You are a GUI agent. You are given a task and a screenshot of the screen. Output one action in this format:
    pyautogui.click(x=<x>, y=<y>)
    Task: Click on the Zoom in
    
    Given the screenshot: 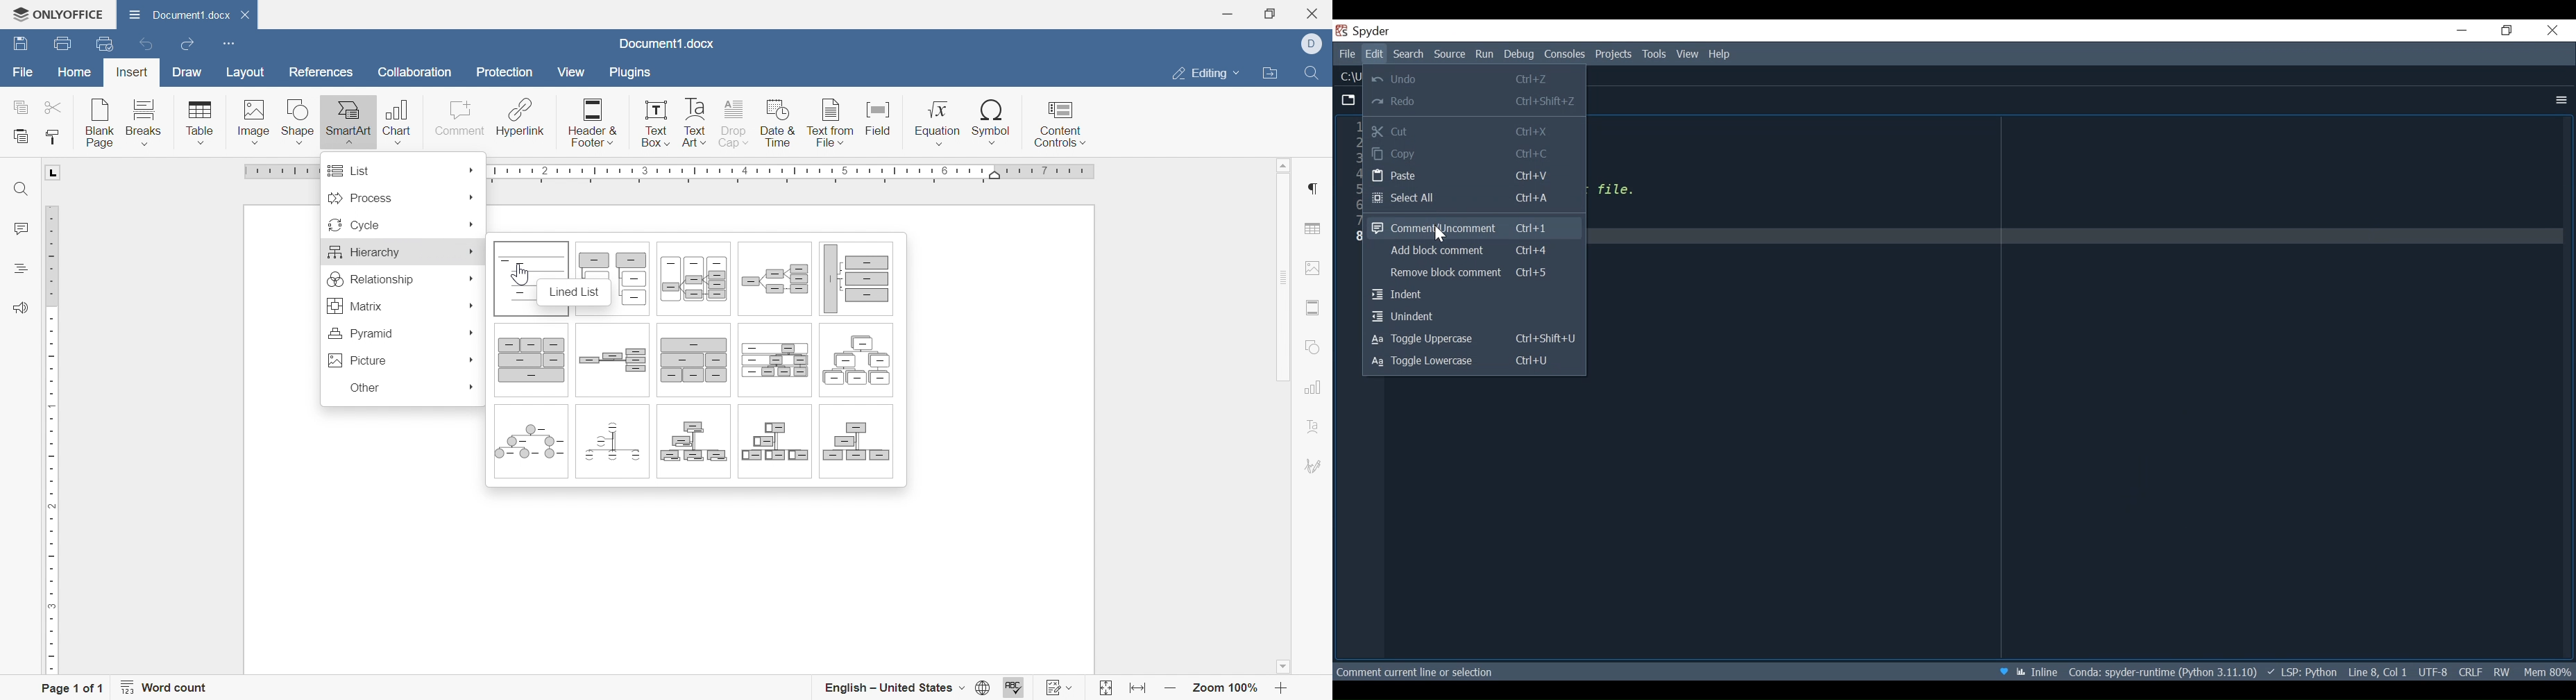 What is the action you would take?
    pyautogui.click(x=1281, y=689)
    